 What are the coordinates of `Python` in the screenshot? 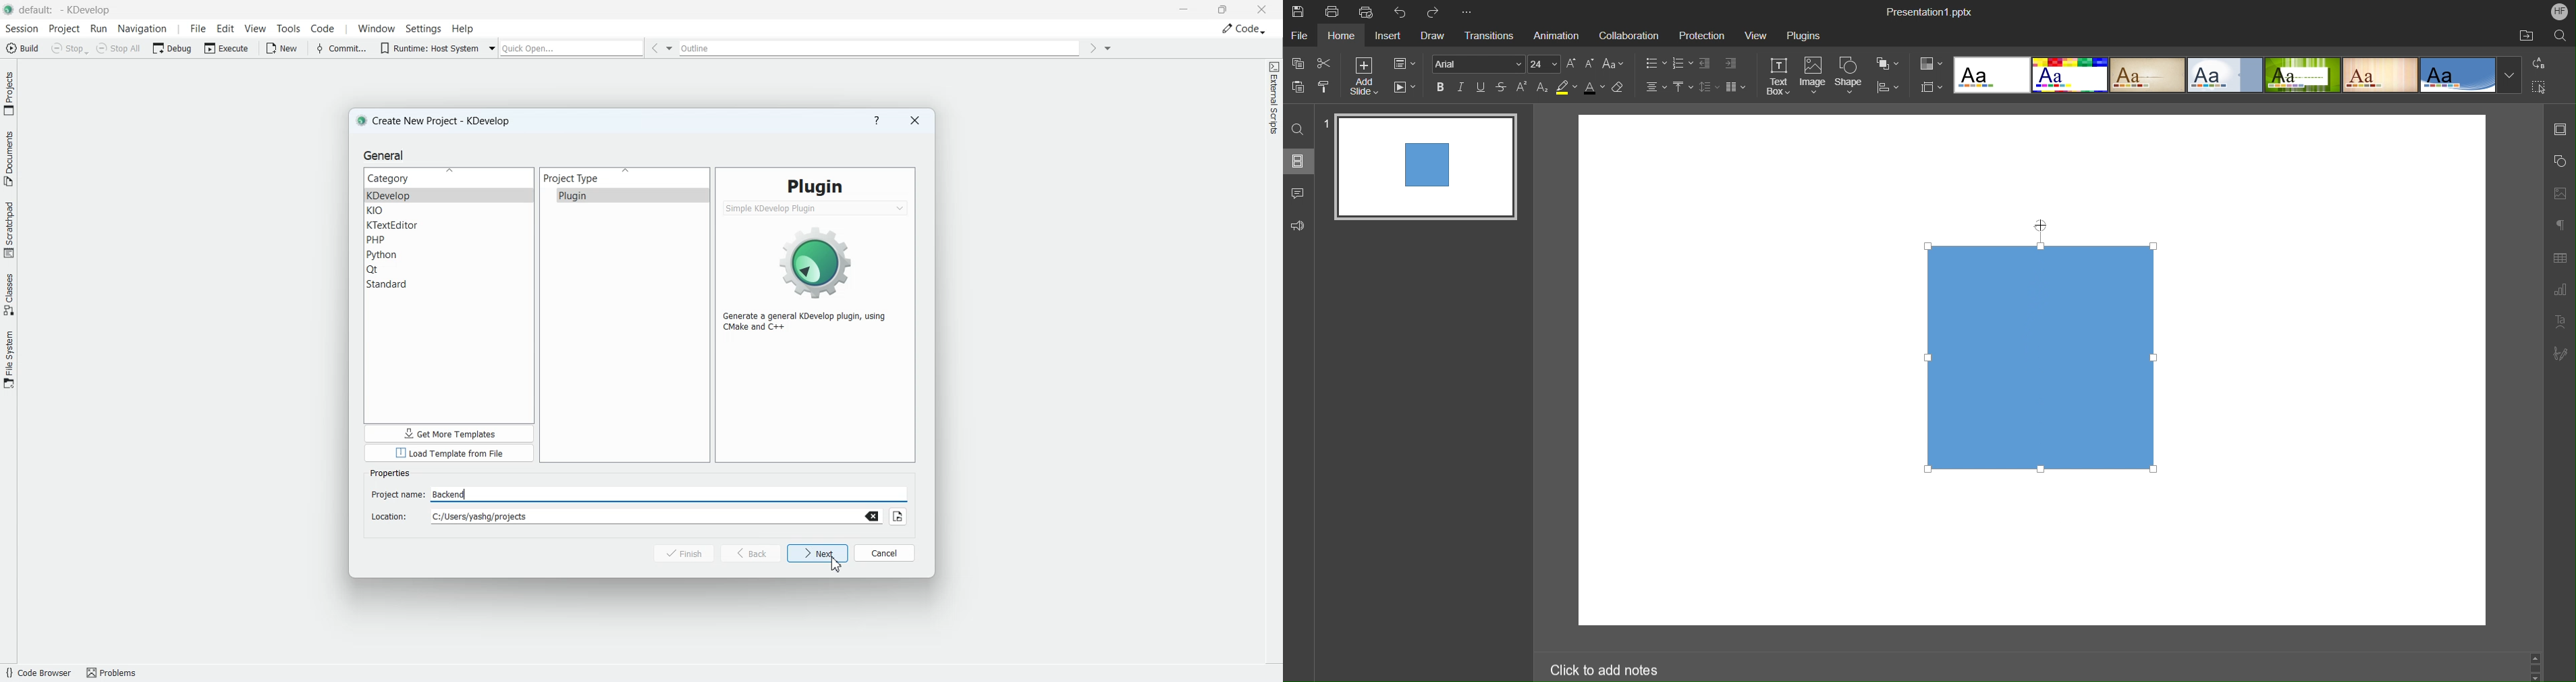 It's located at (450, 255).